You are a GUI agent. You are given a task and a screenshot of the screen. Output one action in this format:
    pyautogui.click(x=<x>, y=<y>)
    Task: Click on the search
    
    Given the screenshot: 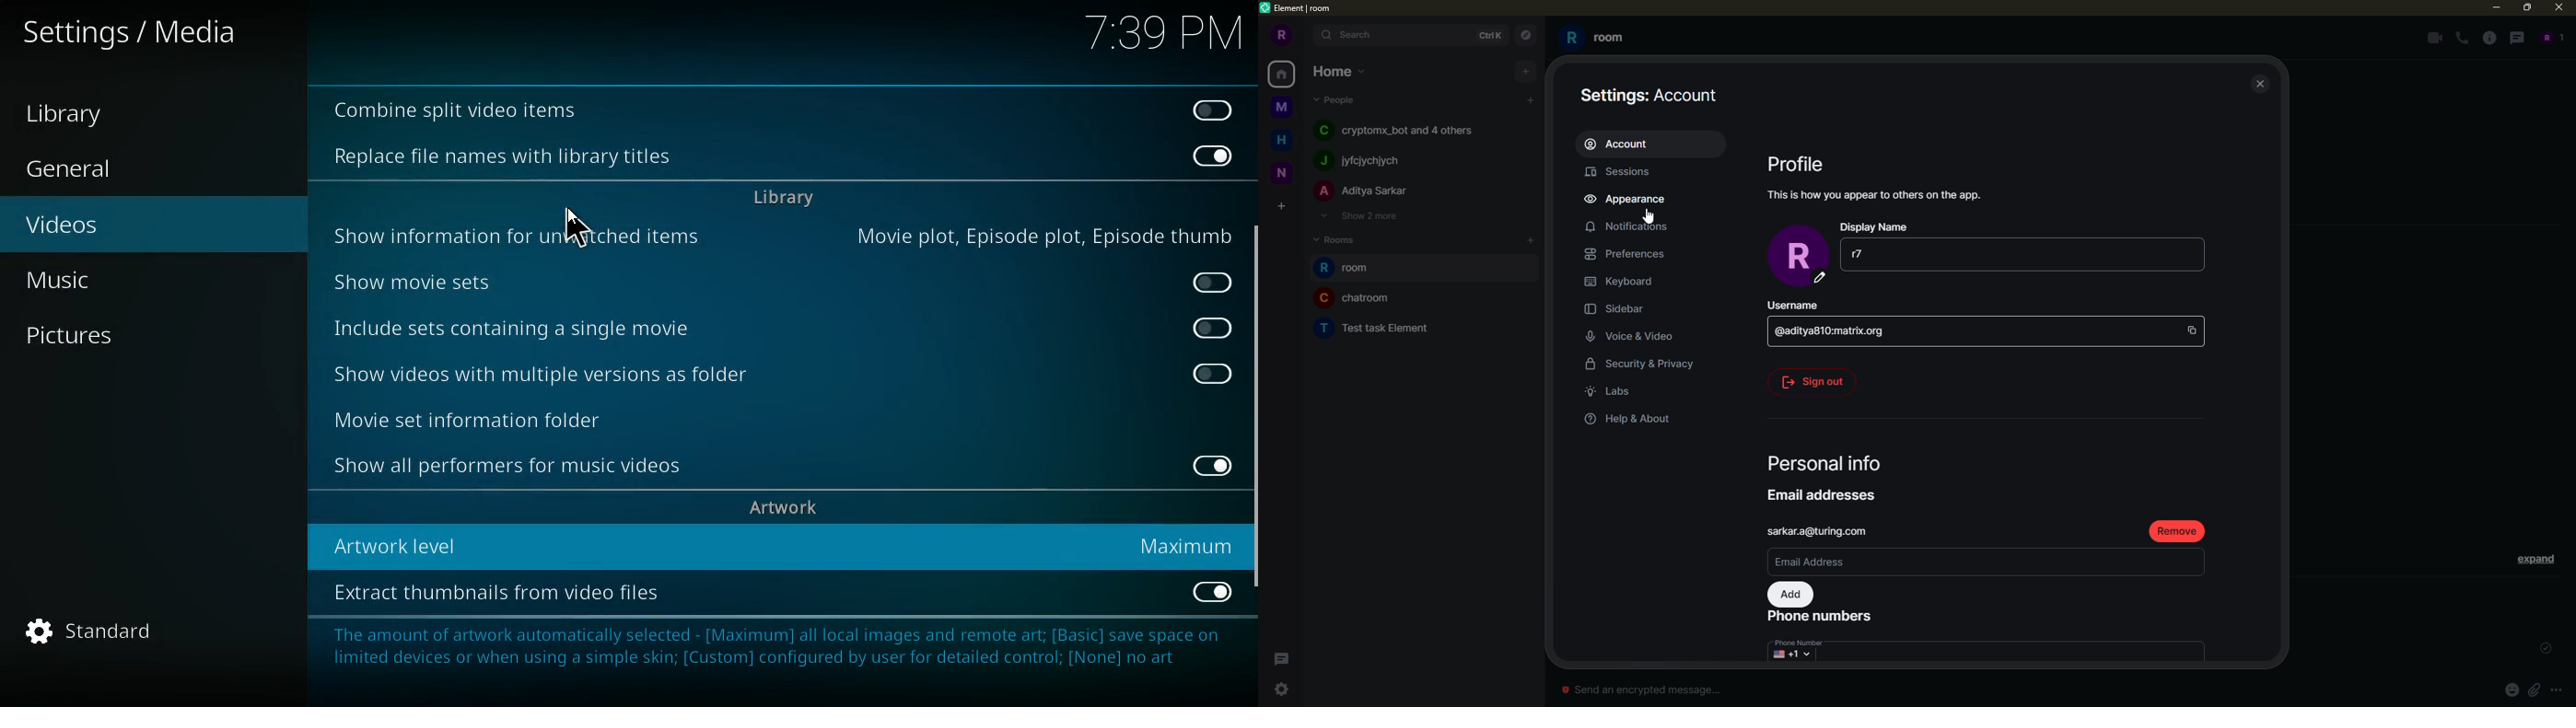 What is the action you would take?
    pyautogui.click(x=1356, y=34)
    